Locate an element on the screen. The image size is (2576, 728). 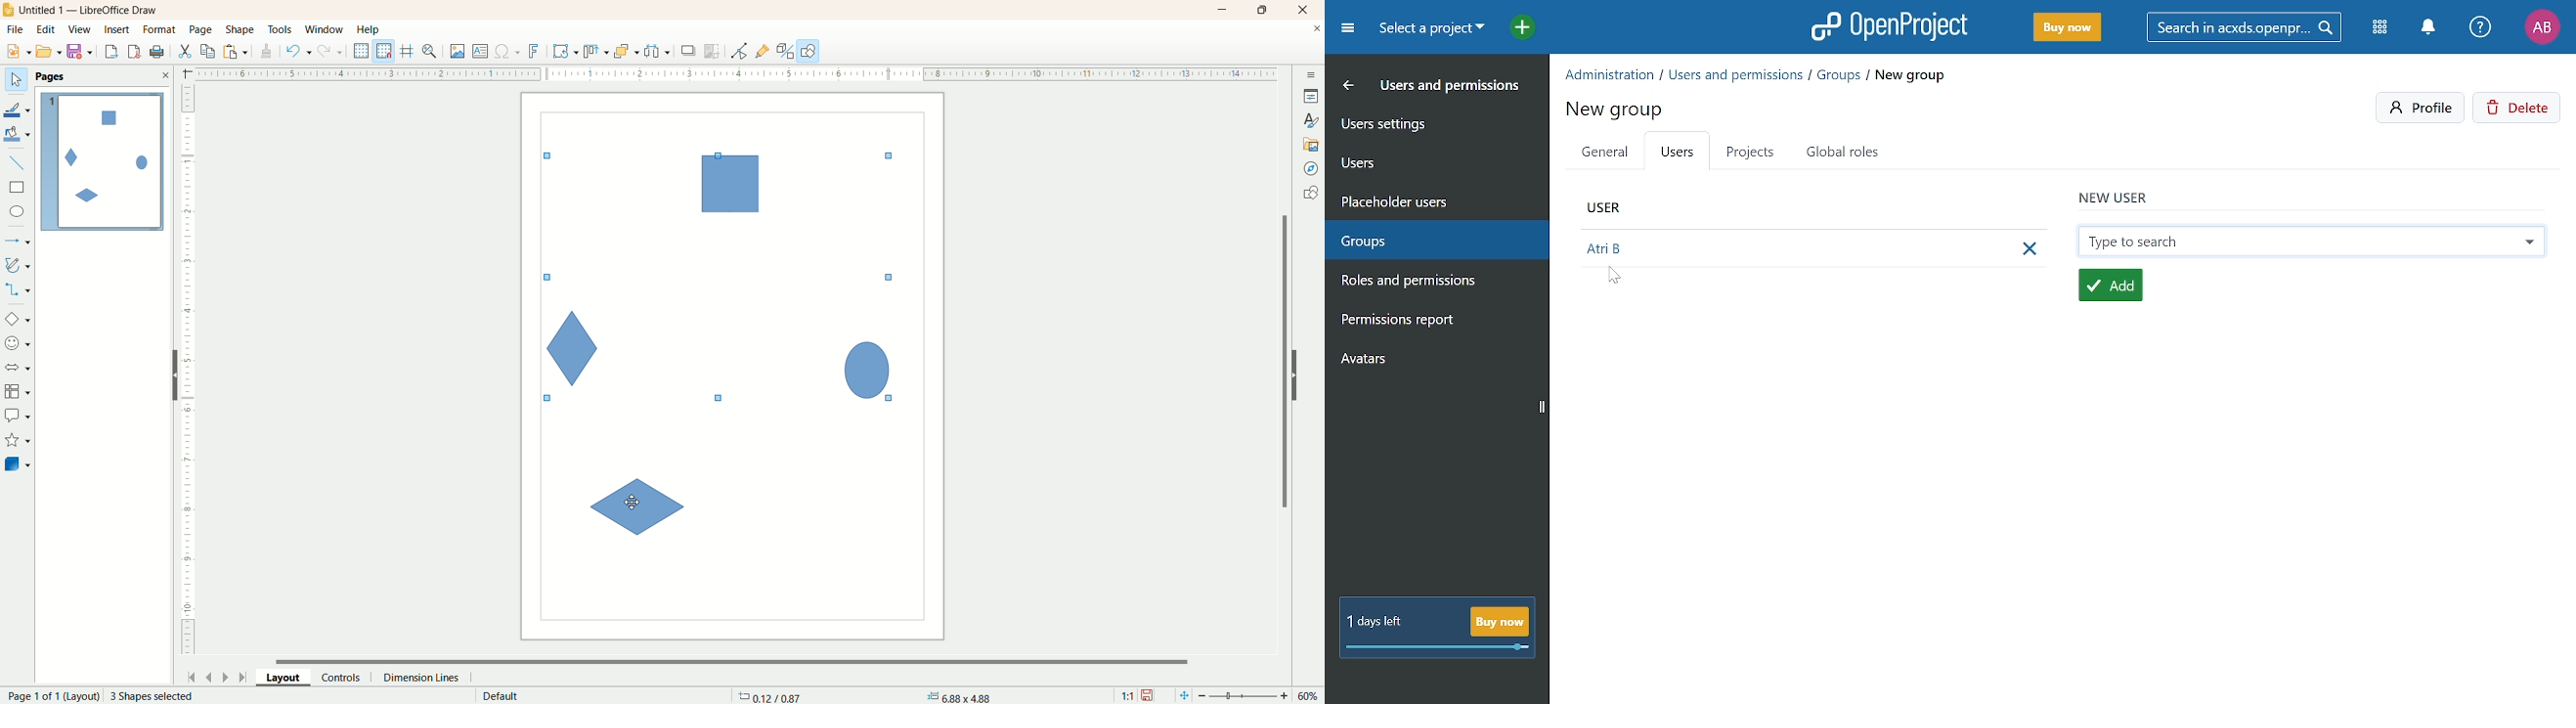
close is located at coordinates (1317, 31).